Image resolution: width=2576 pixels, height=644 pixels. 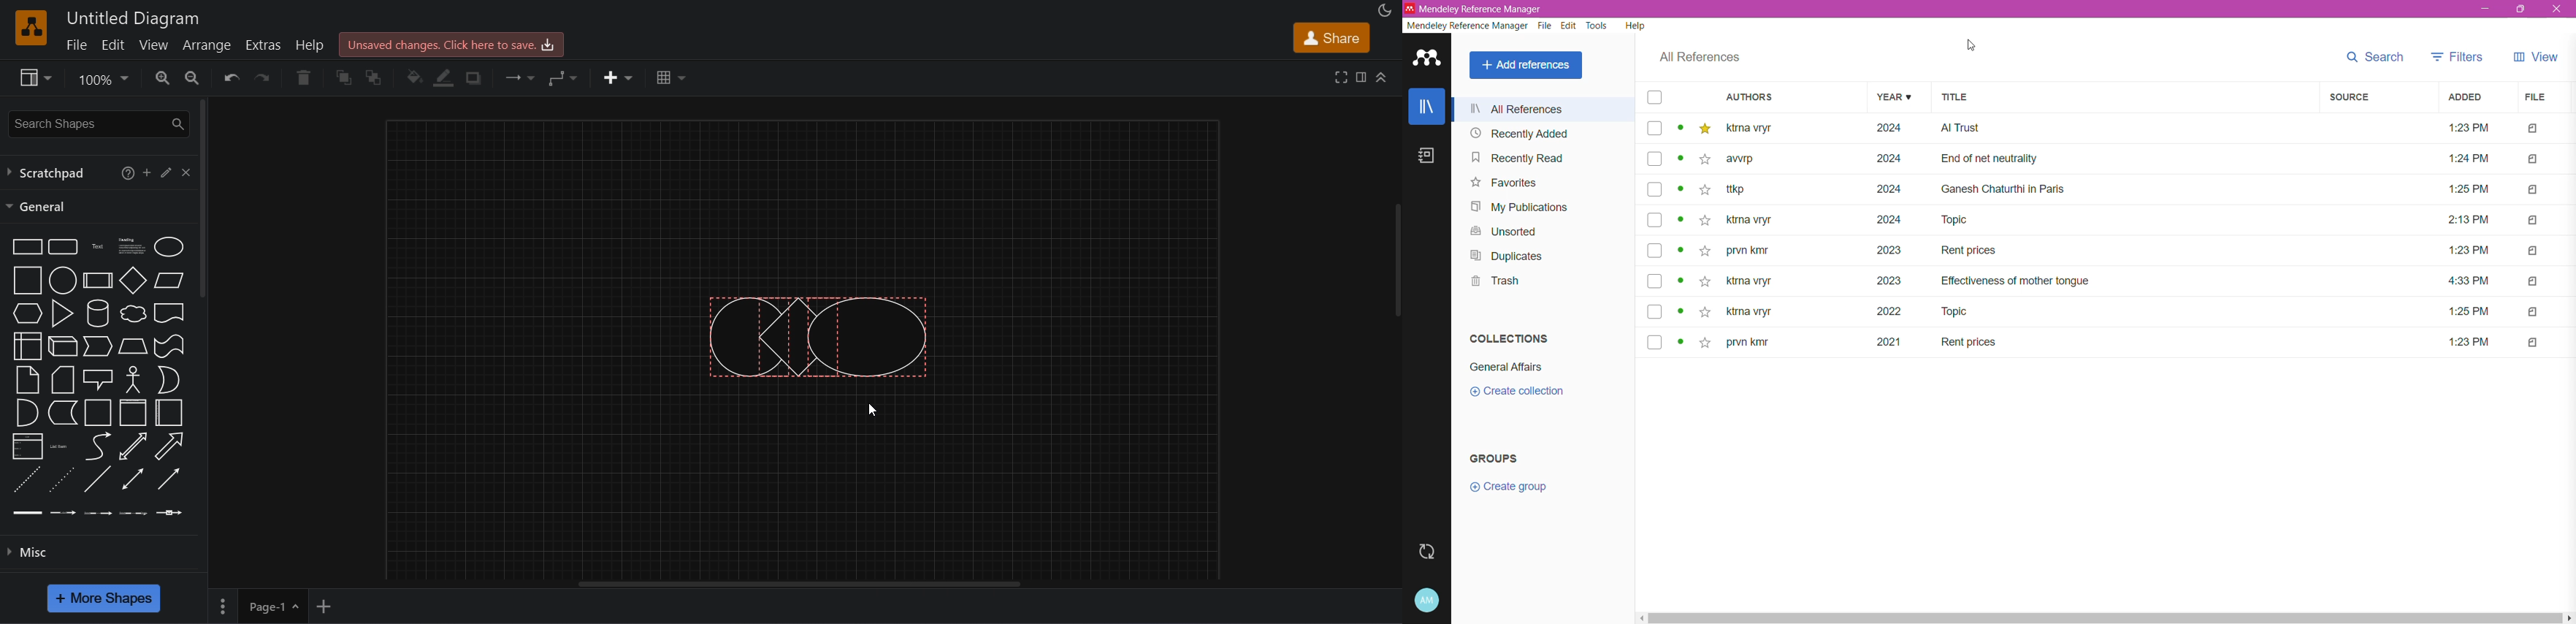 What do you see at coordinates (1569, 26) in the screenshot?
I see `Edit` at bounding box center [1569, 26].